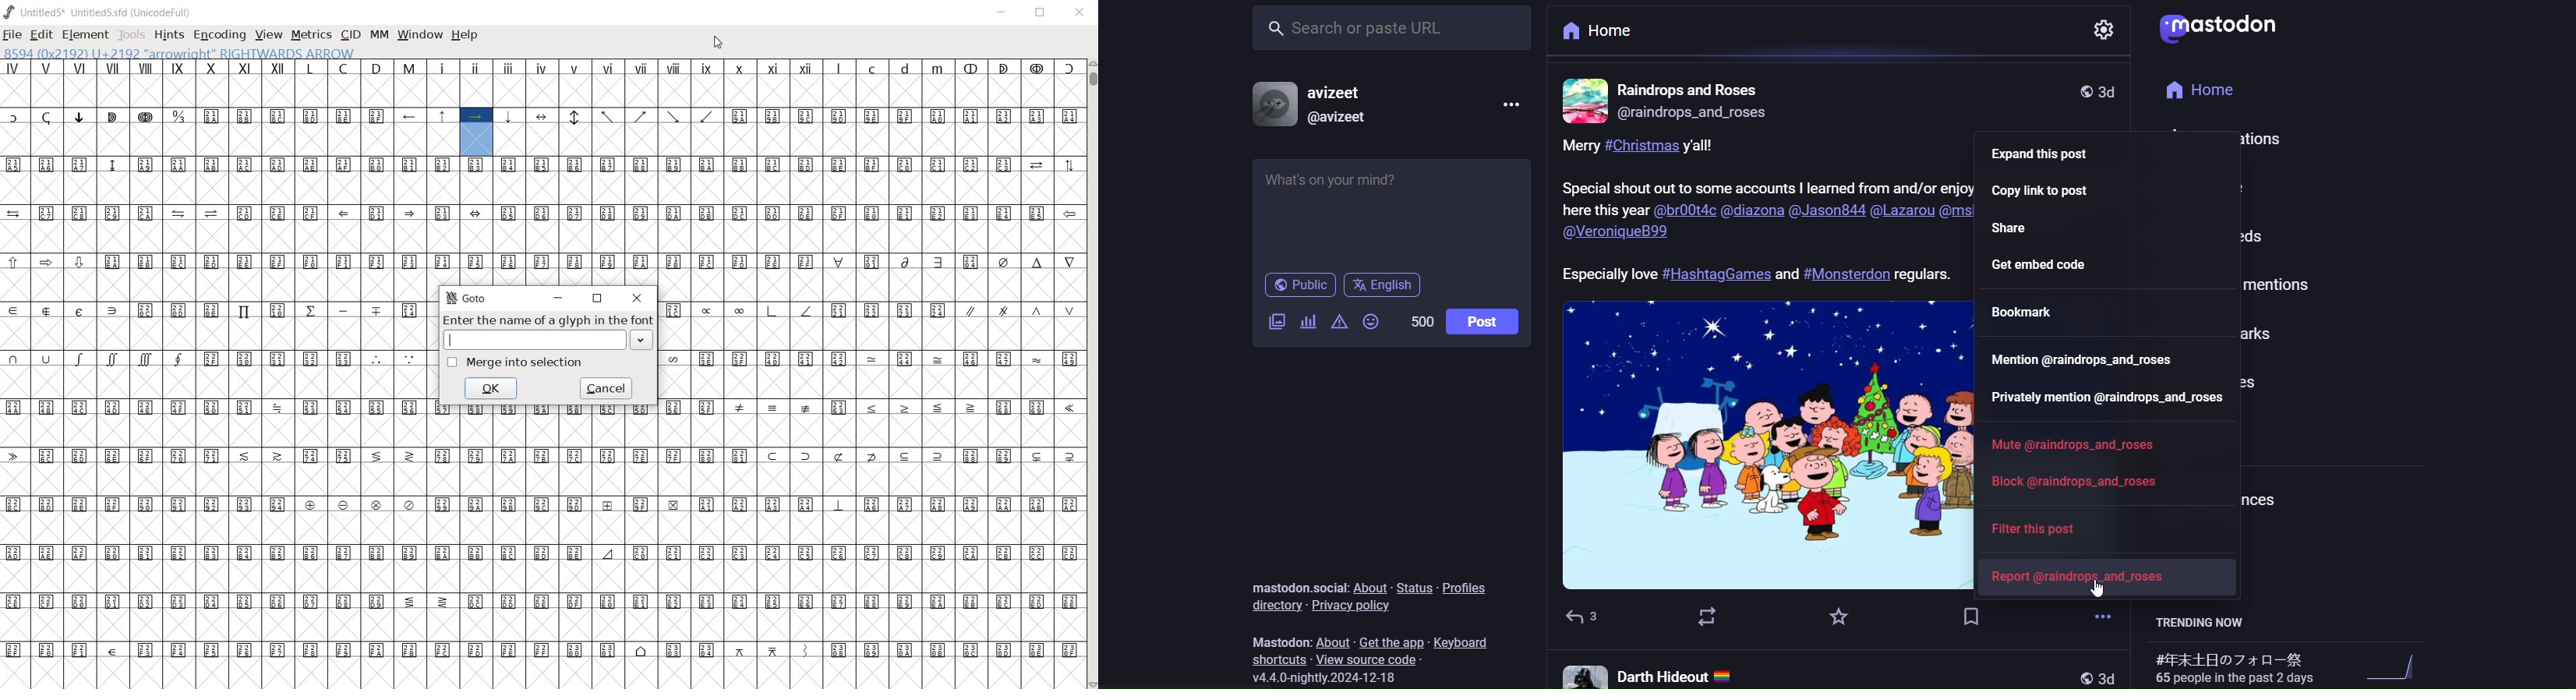 The height and width of the screenshot is (700, 2576). What do you see at coordinates (1516, 105) in the screenshot?
I see `more` at bounding box center [1516, 105].